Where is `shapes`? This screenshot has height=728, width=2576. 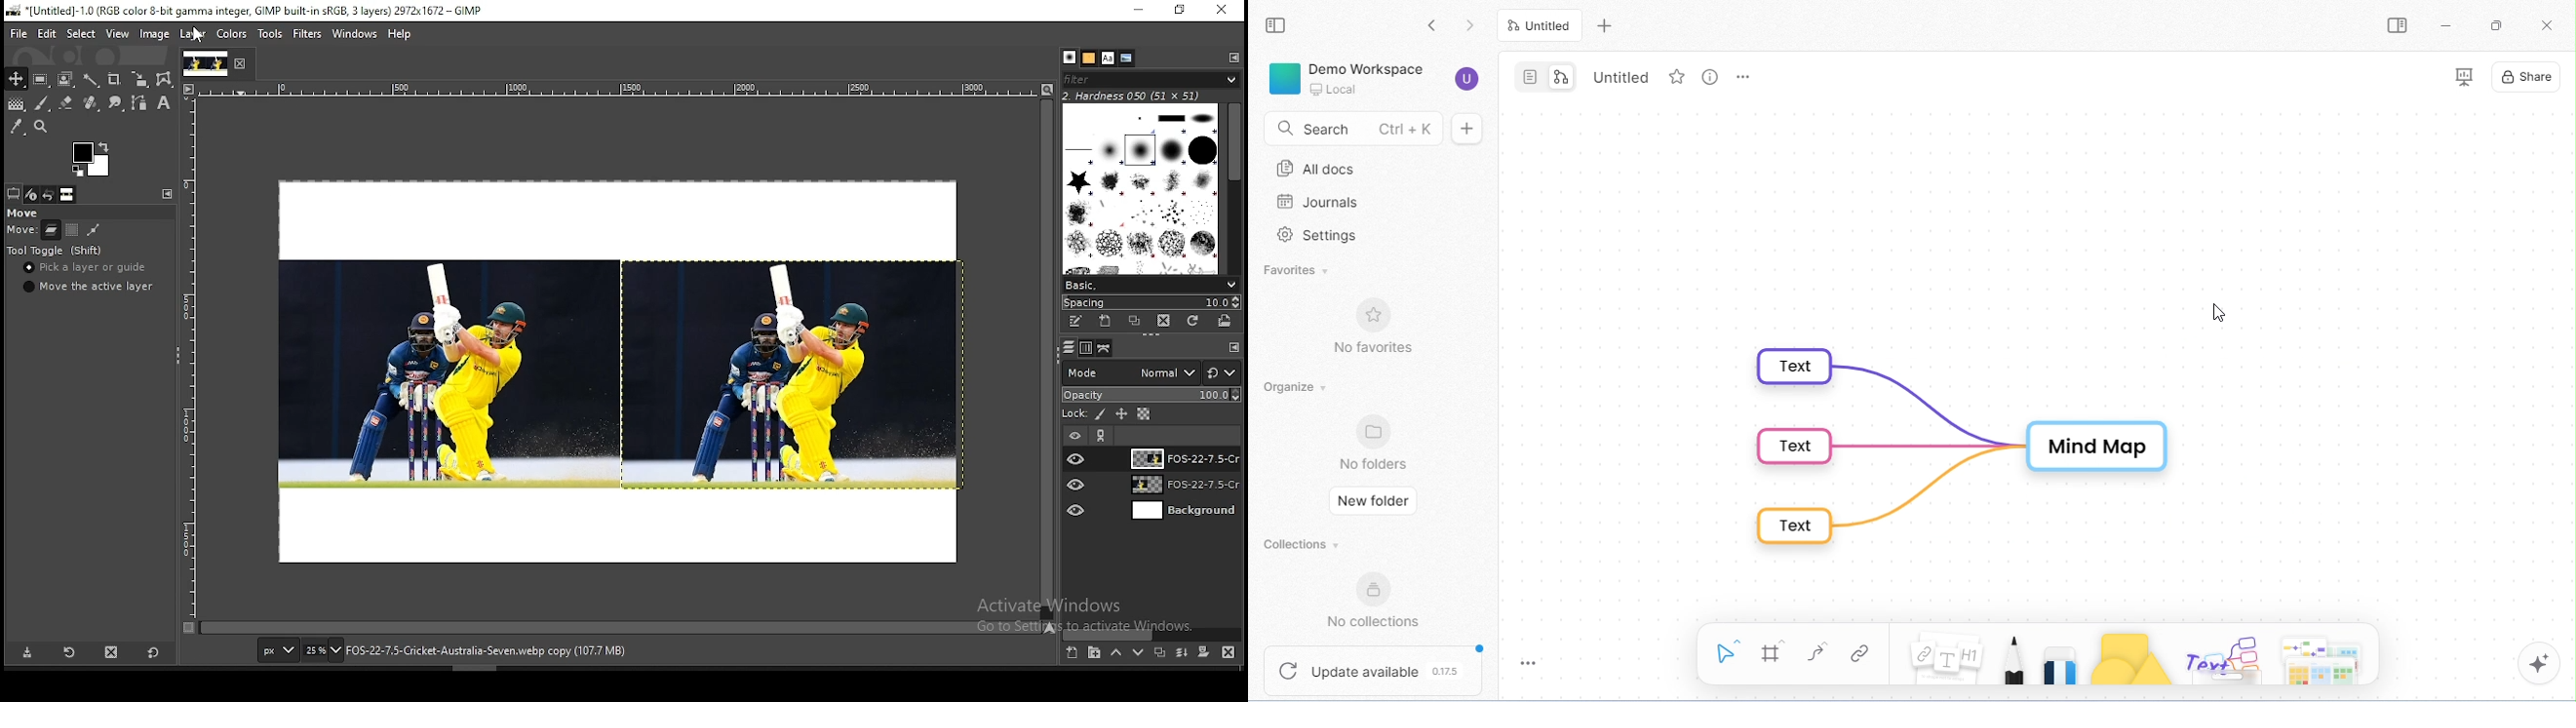
shapes is located at coordinates (2130, 659).